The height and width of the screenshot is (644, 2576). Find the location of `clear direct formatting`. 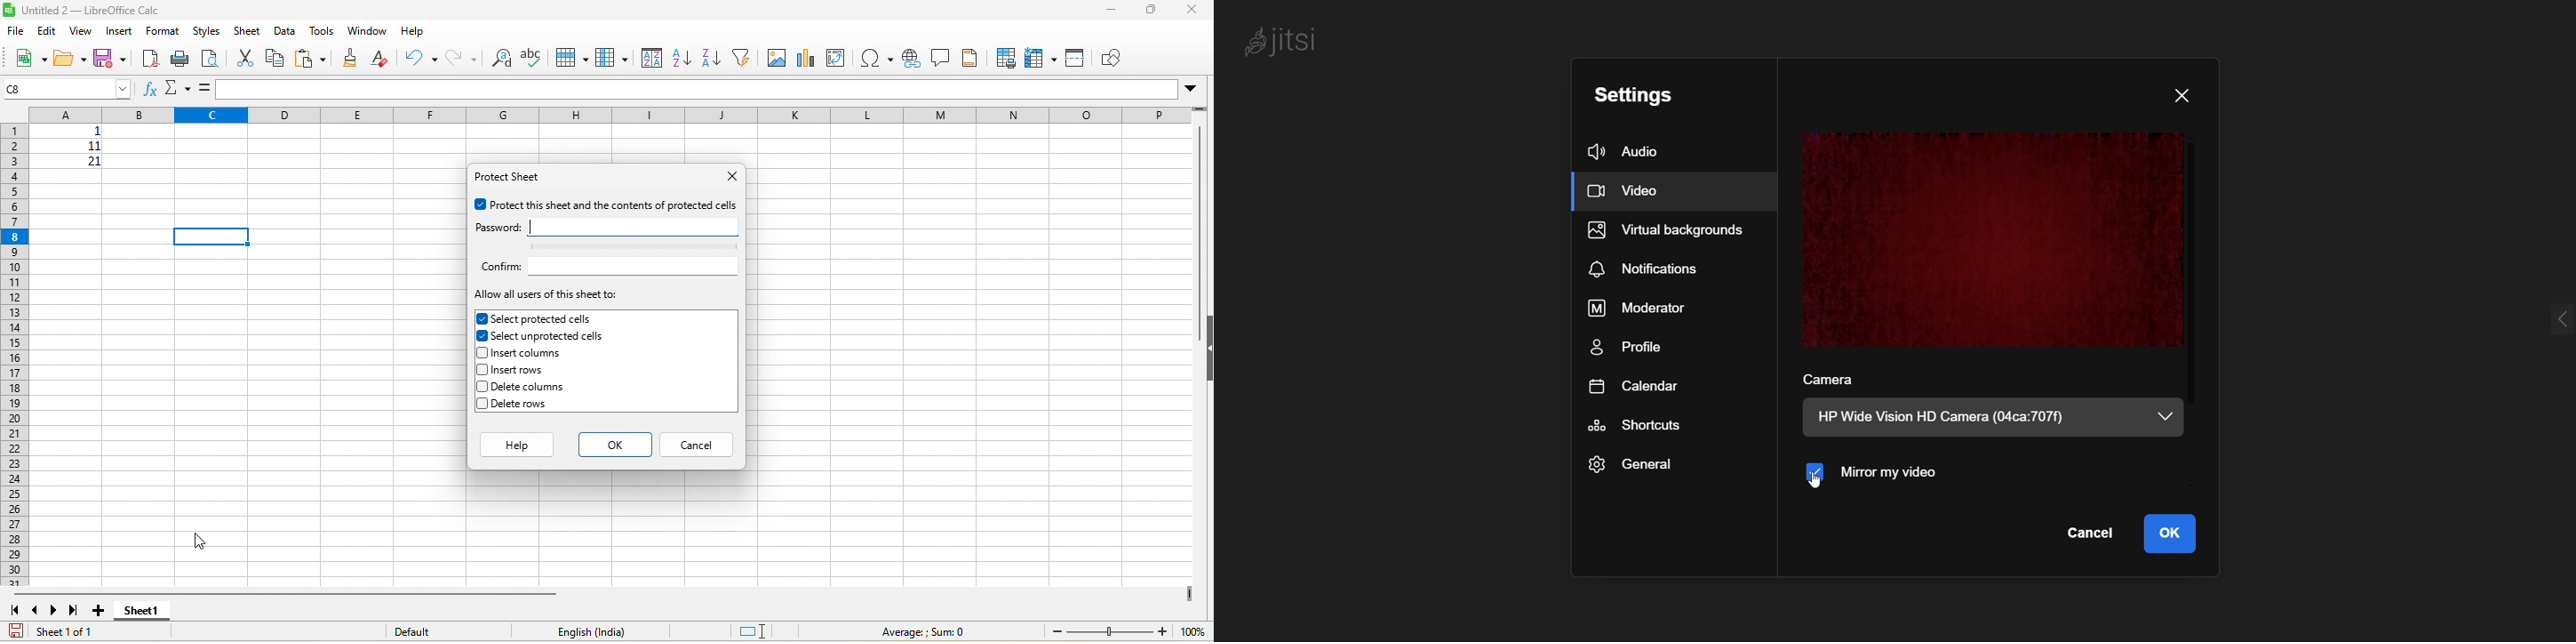

clear direct formatting is located at coordinates (384, 59).